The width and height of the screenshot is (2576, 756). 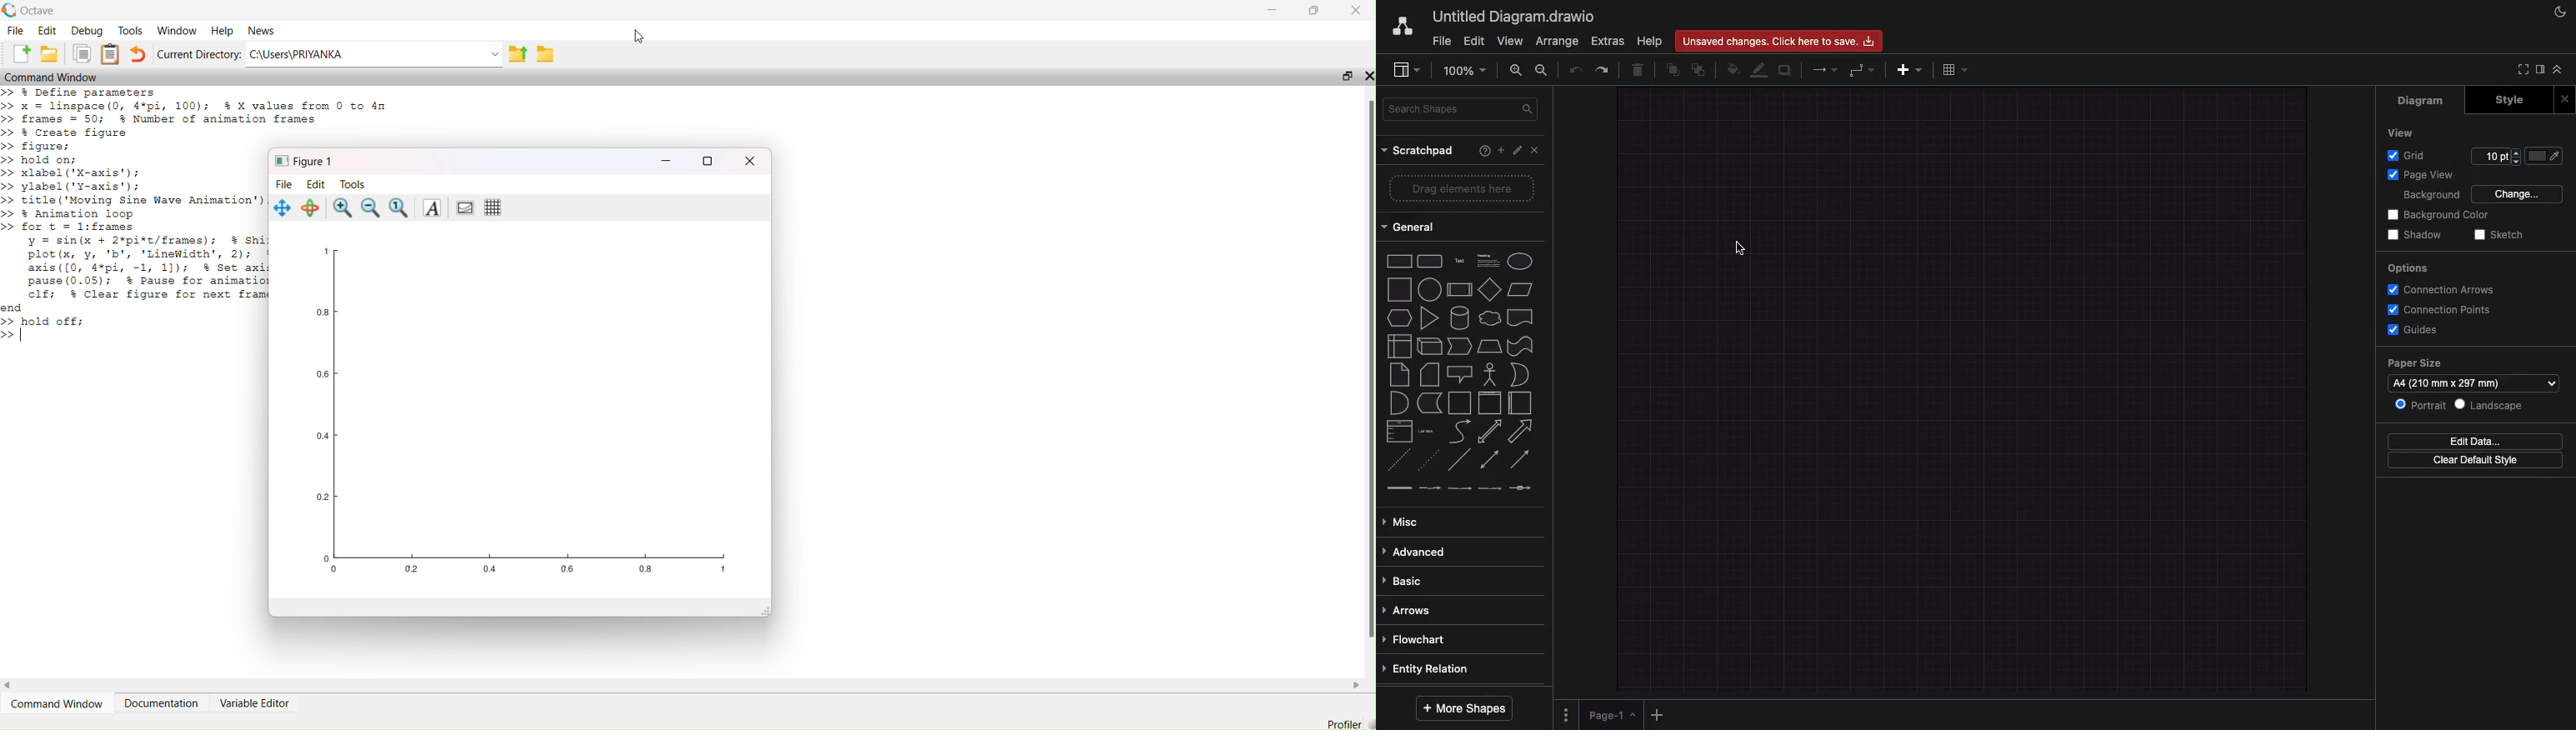 I want to click on To front, so click(x=1672, y=71).